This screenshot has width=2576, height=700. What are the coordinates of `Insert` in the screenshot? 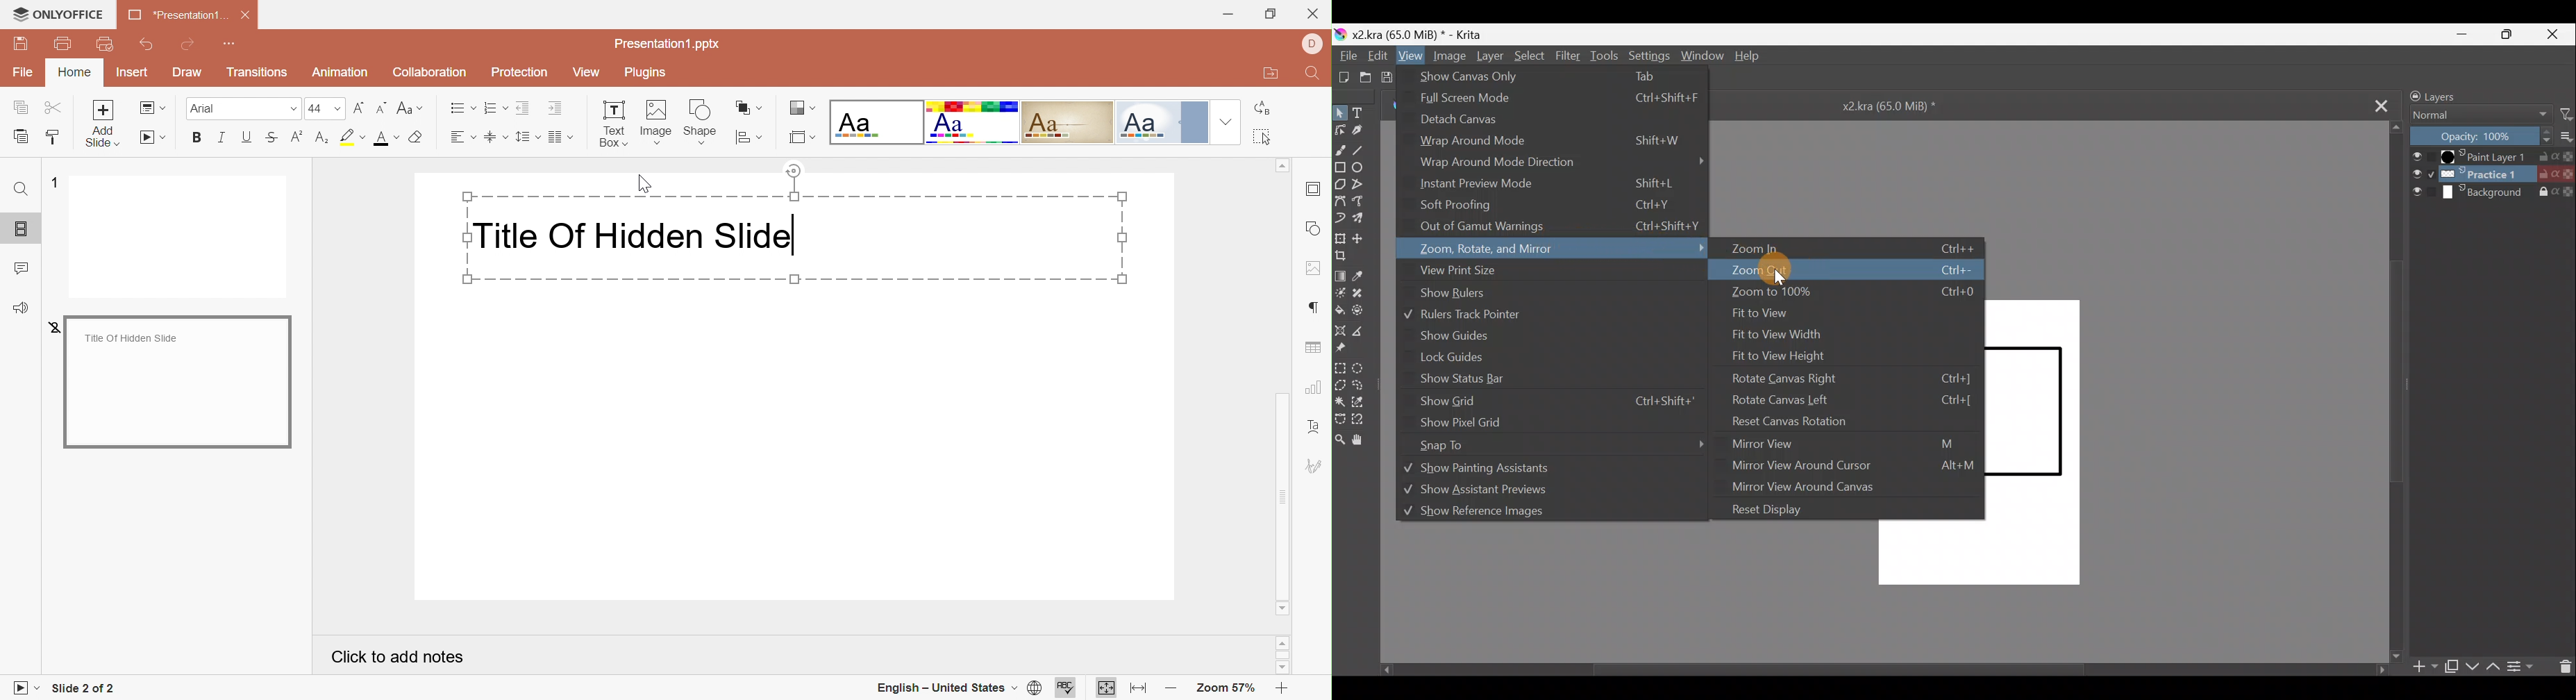 It's located at (133, 72).